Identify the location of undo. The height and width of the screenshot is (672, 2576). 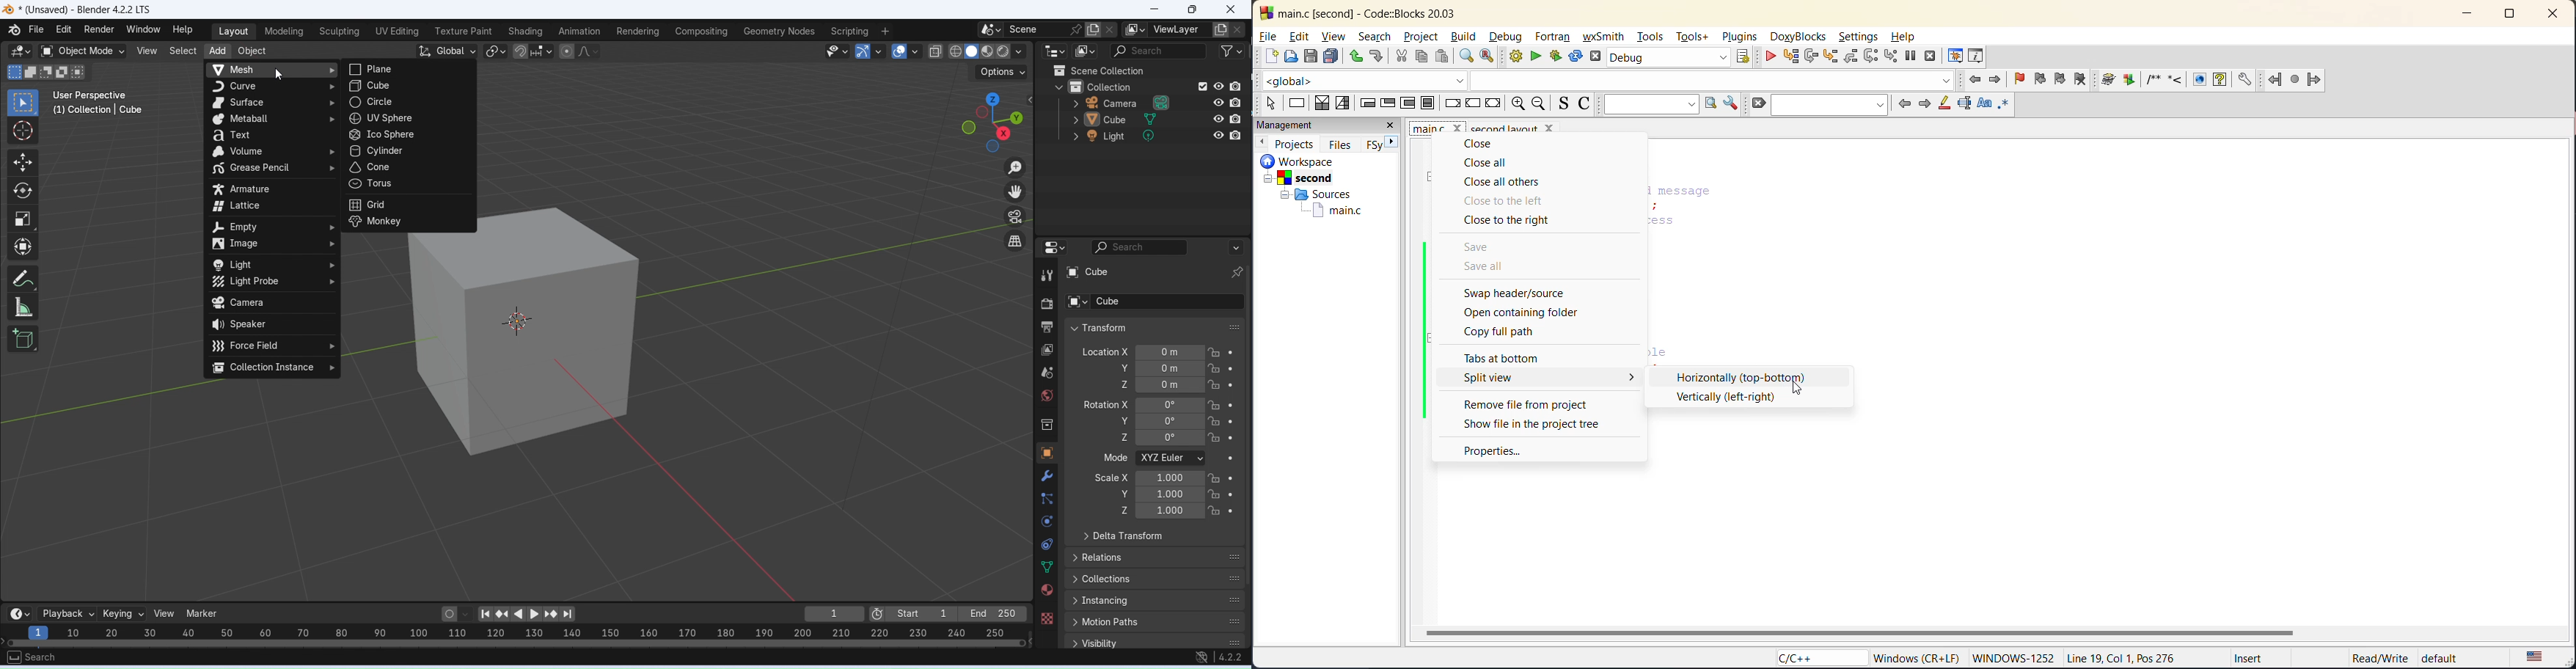
(1355, 57).